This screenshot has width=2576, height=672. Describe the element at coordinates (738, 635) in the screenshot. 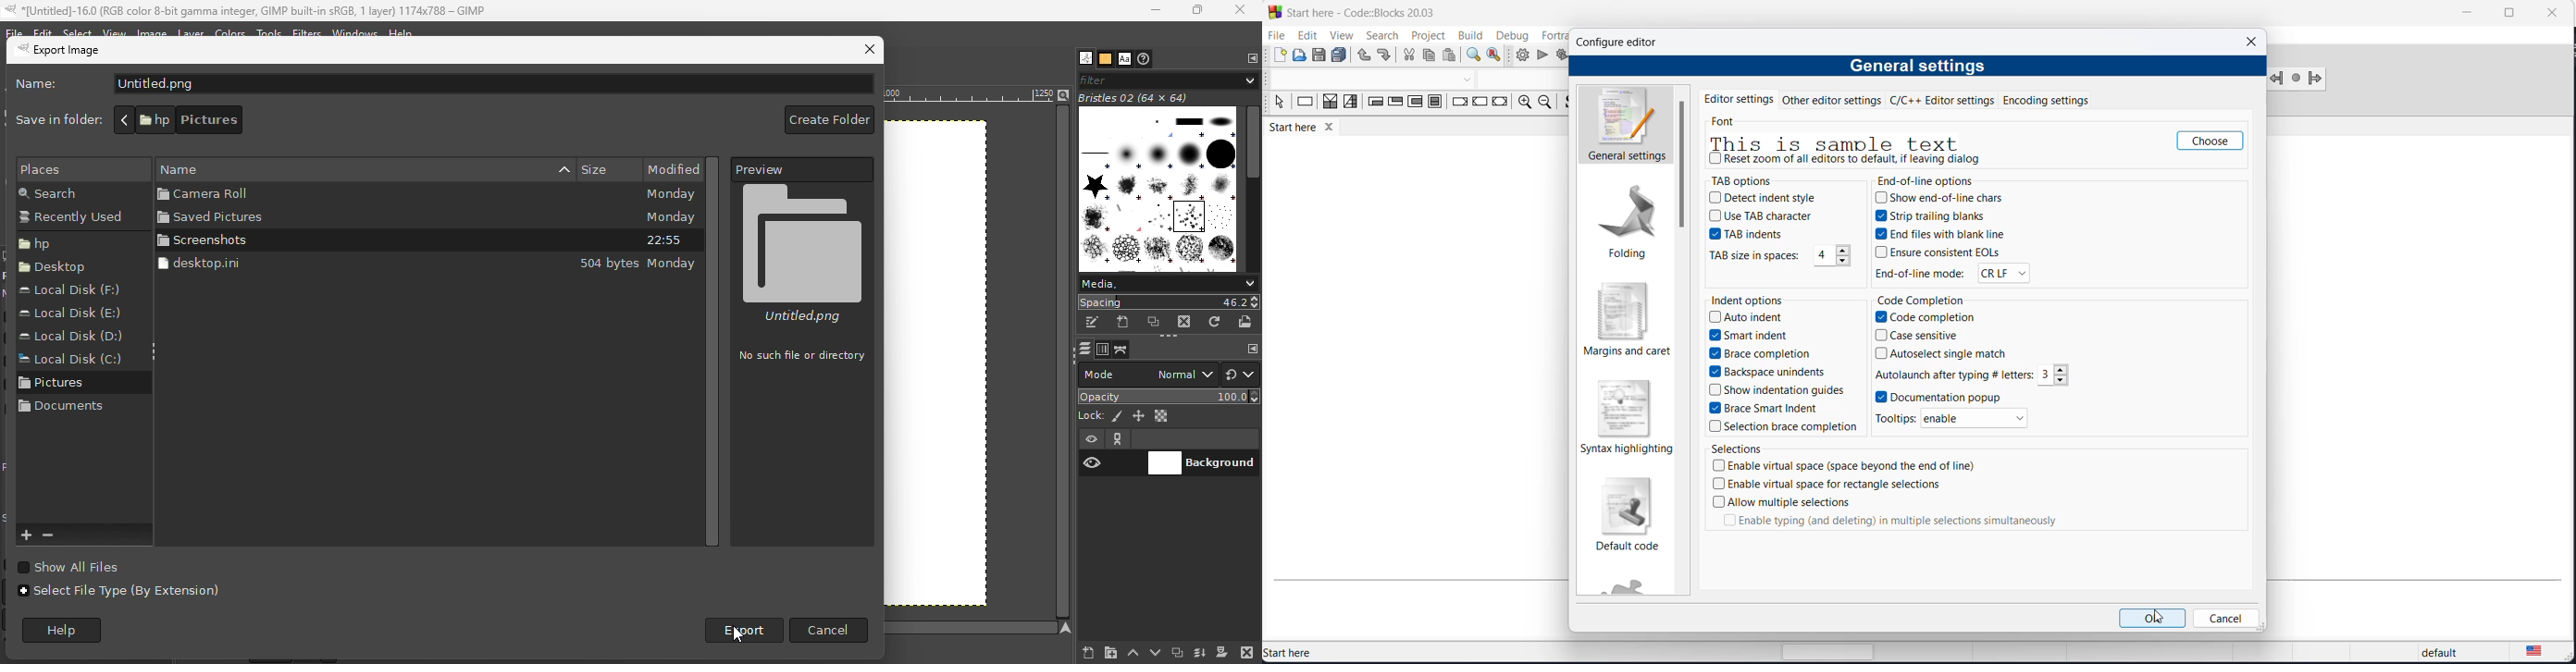

I see `Cursor` at that location.